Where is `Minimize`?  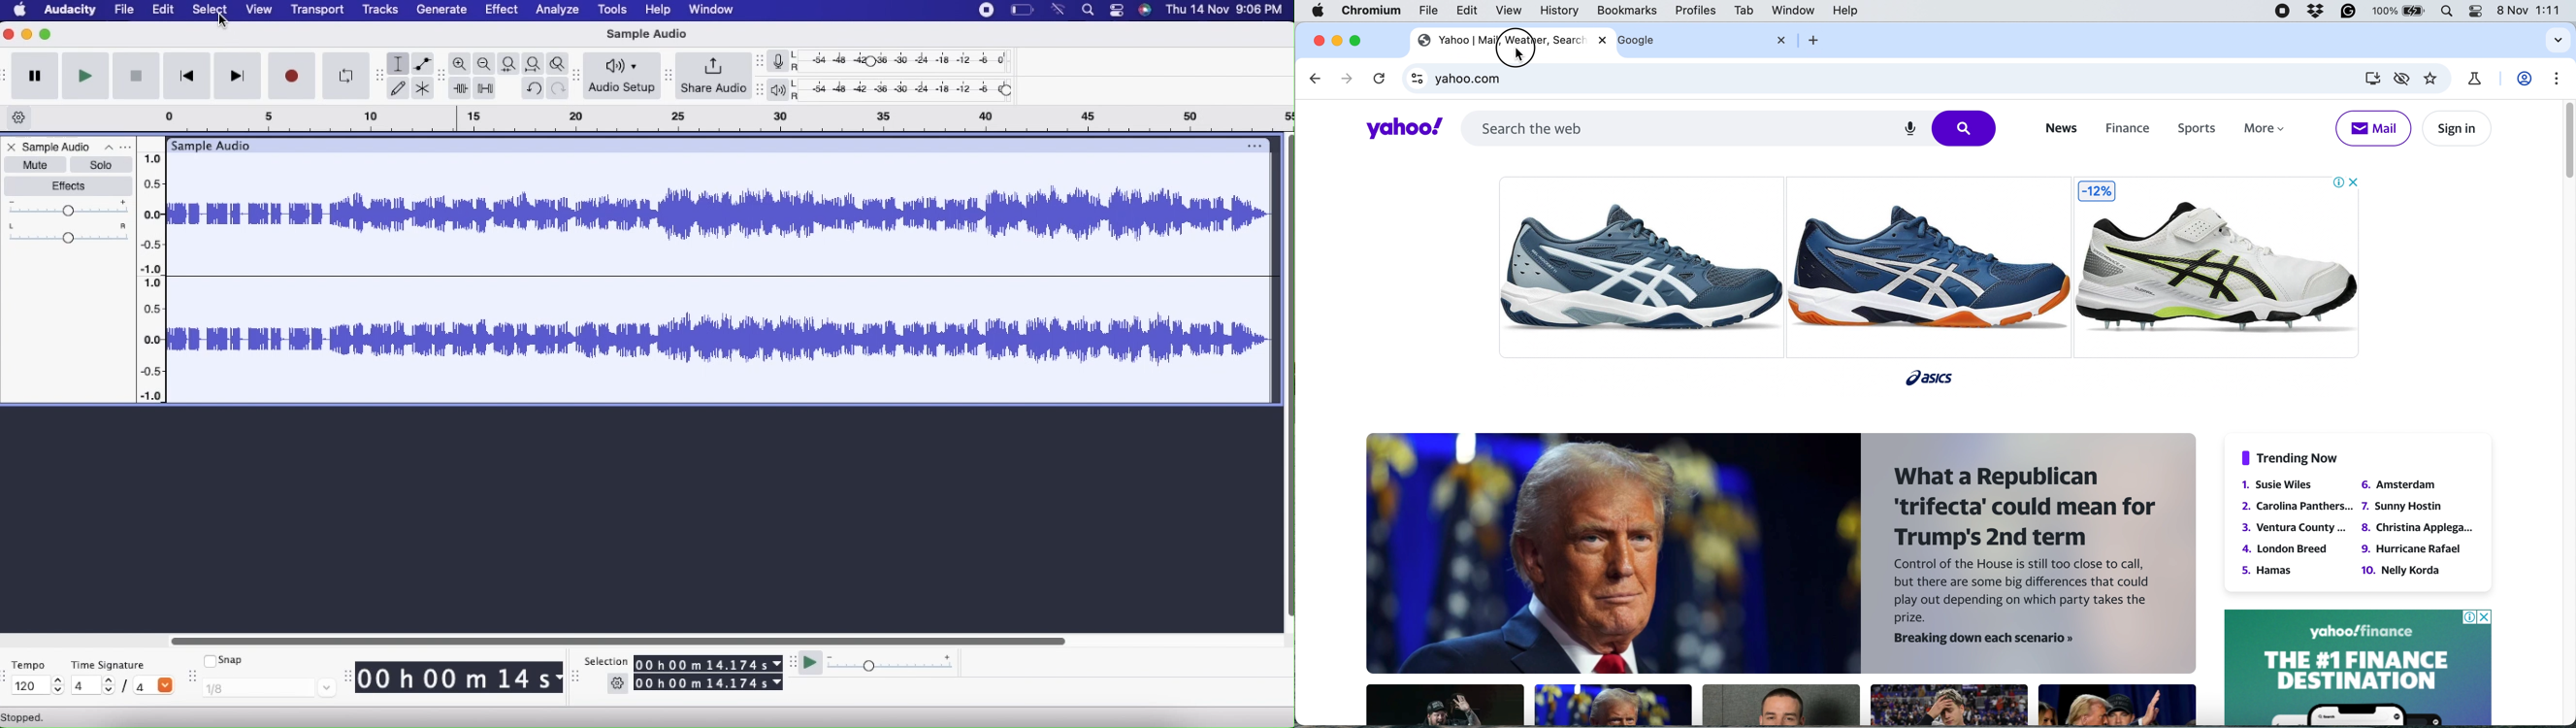
Minimize is located at coordinates (26, 34).